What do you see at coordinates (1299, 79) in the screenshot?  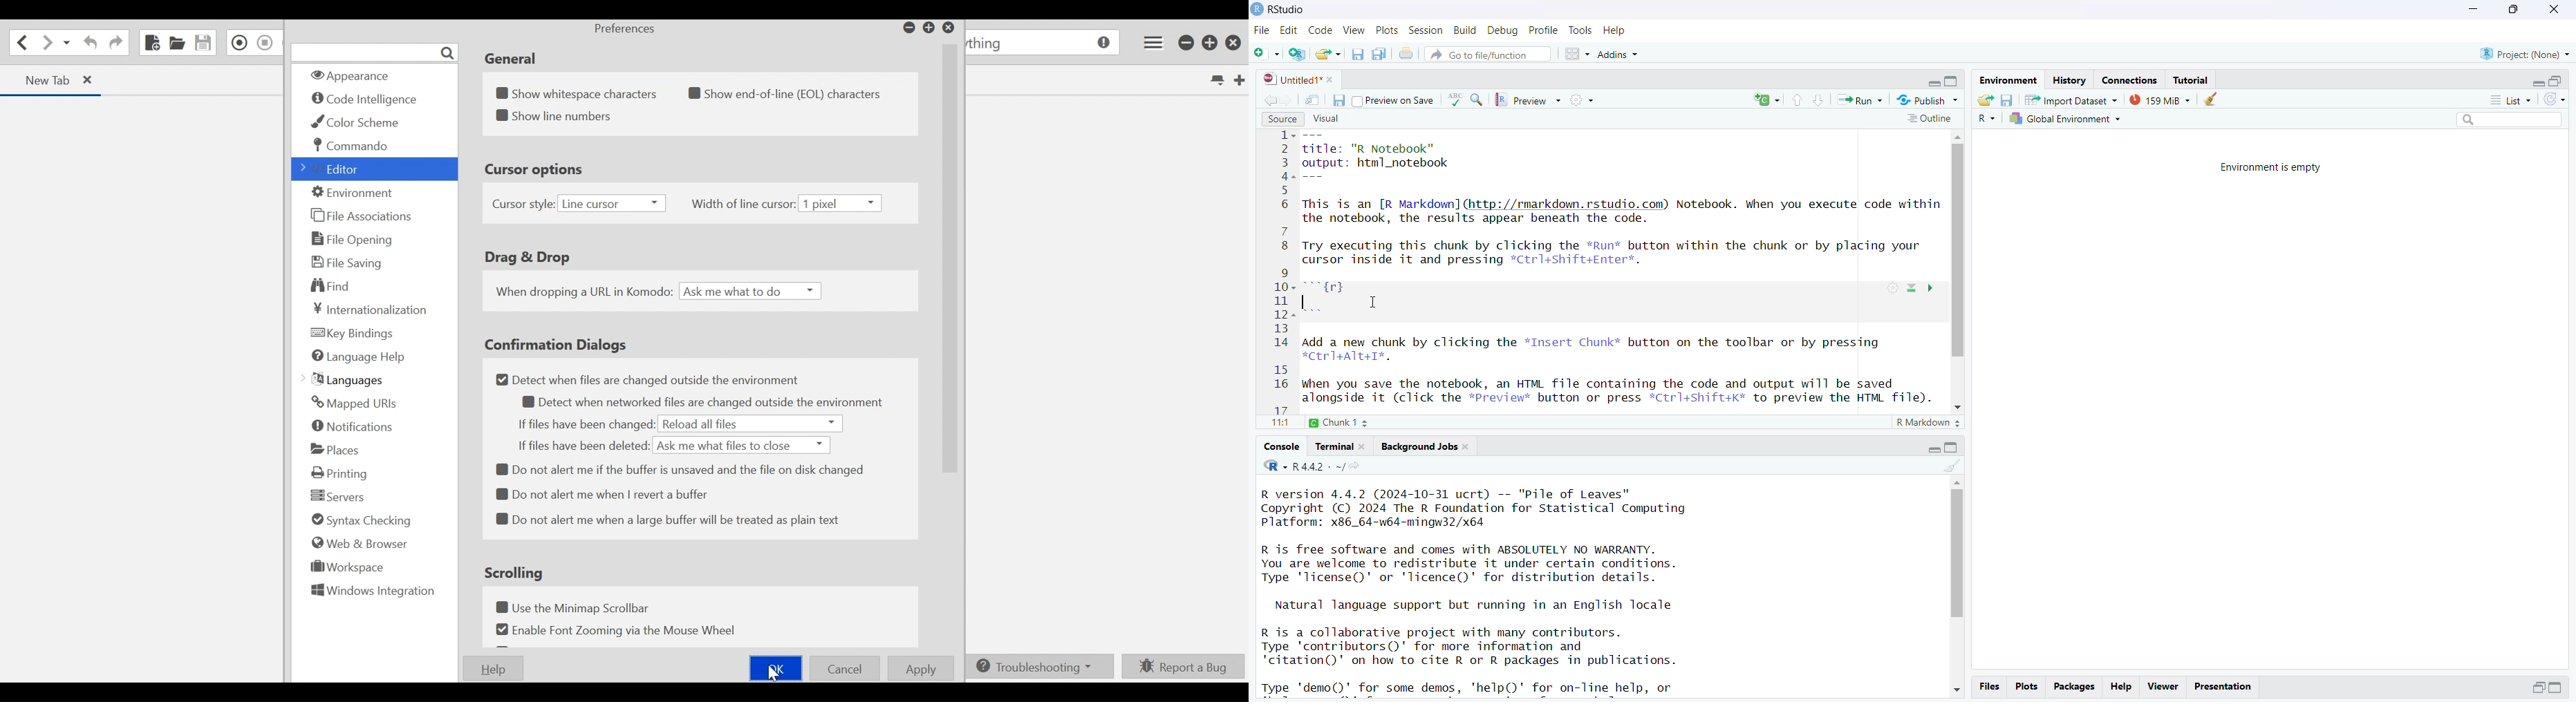 I see `untitled1` at bounding box center [1299, 79].